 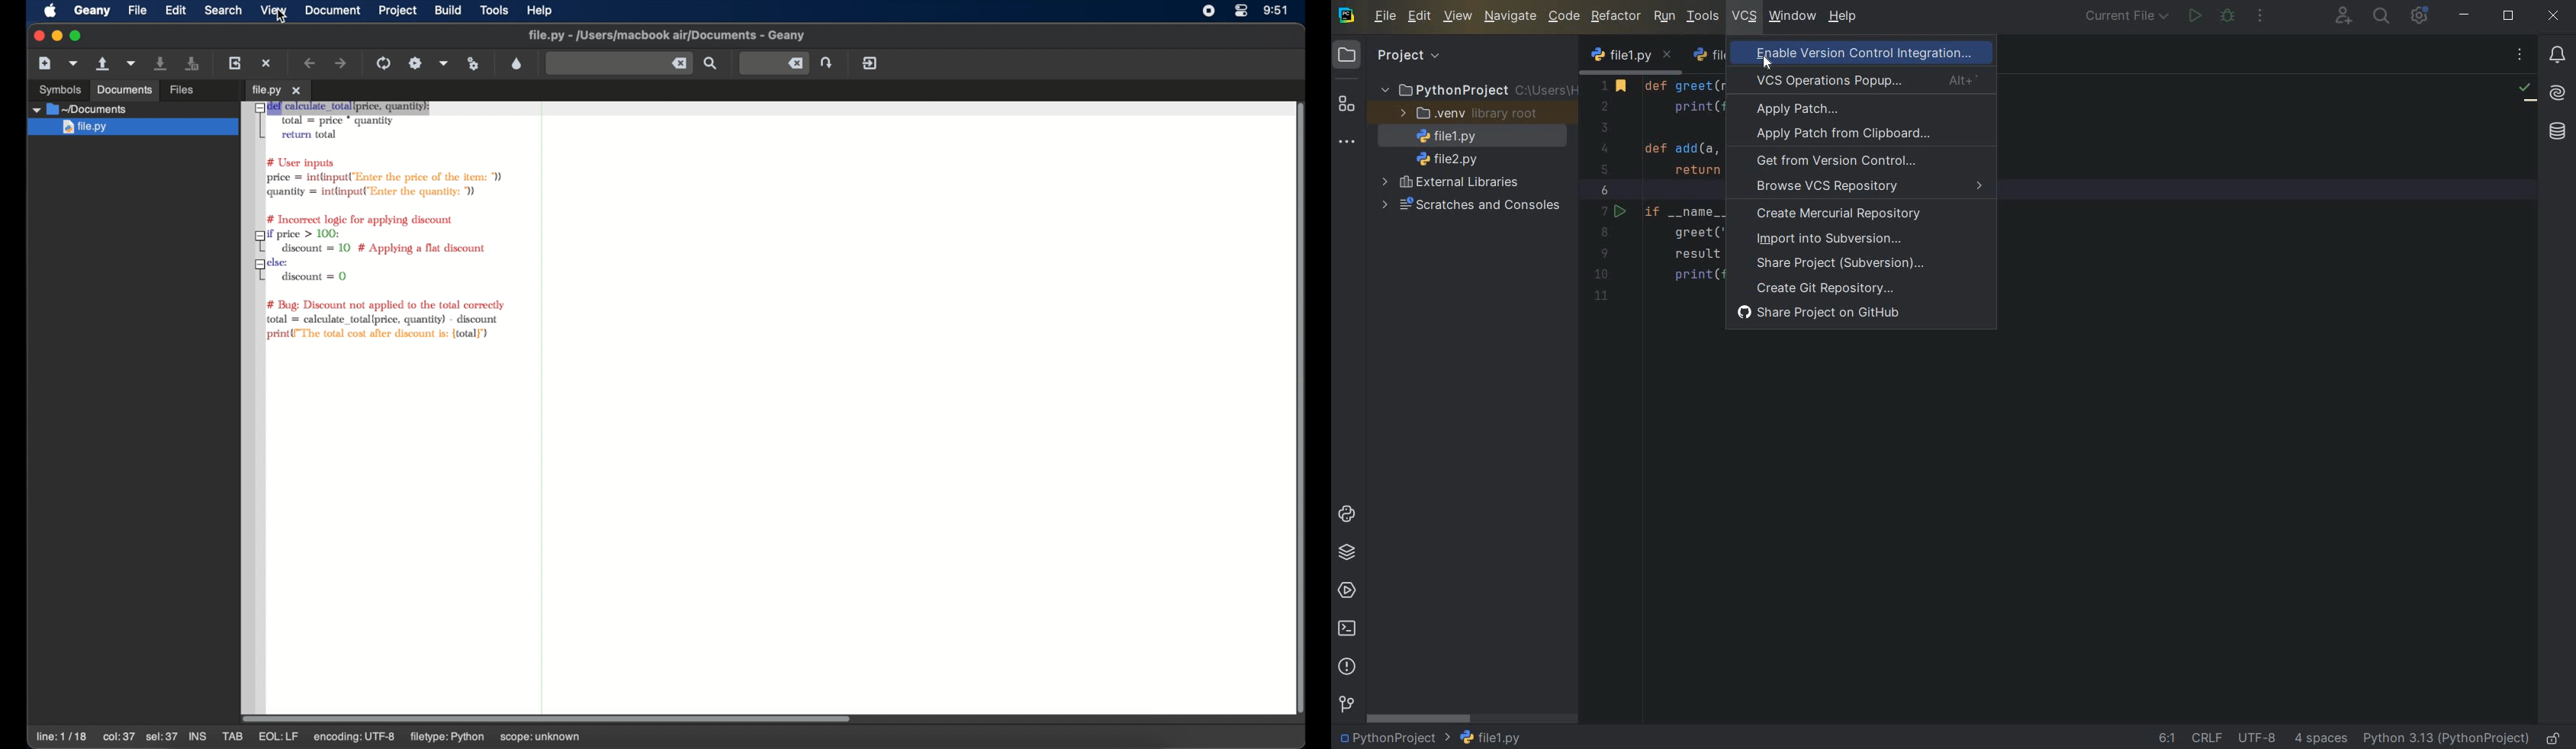 I want to click on color chooser dialog, so click(x=517, y=64).